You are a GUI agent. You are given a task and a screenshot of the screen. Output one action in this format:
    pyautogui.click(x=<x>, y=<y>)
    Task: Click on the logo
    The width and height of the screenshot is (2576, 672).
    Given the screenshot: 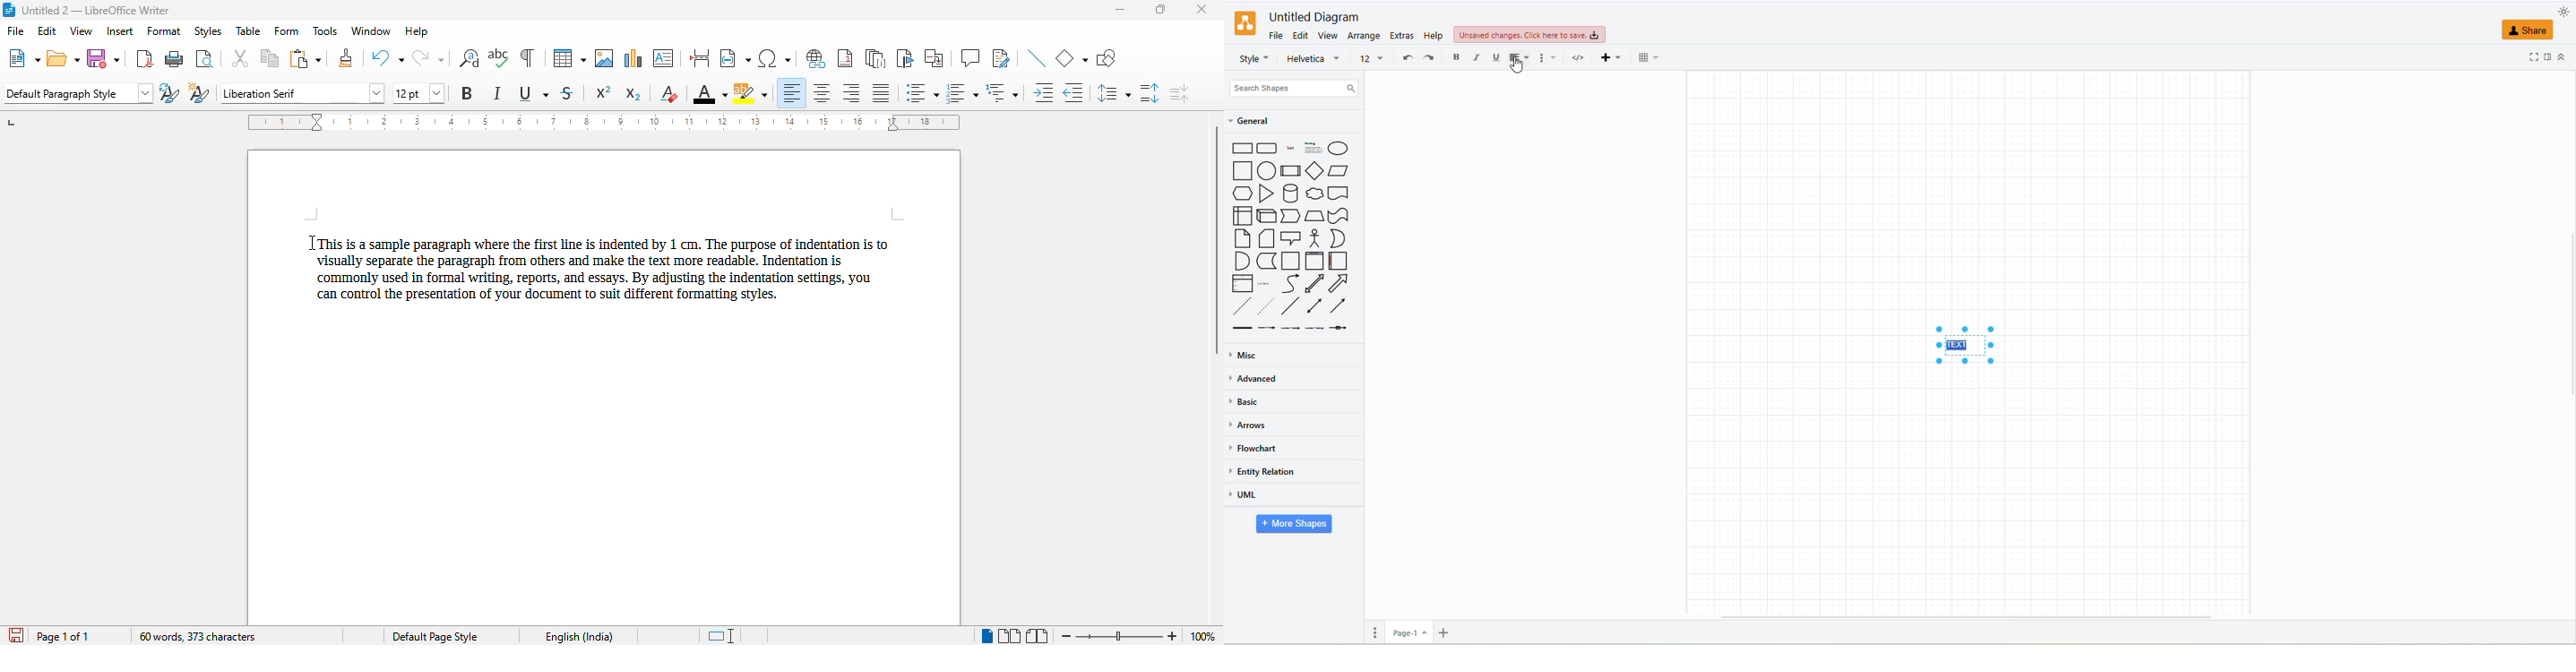 What is the action you would take?
    pyautogui.click(x=1244, y=23)
    